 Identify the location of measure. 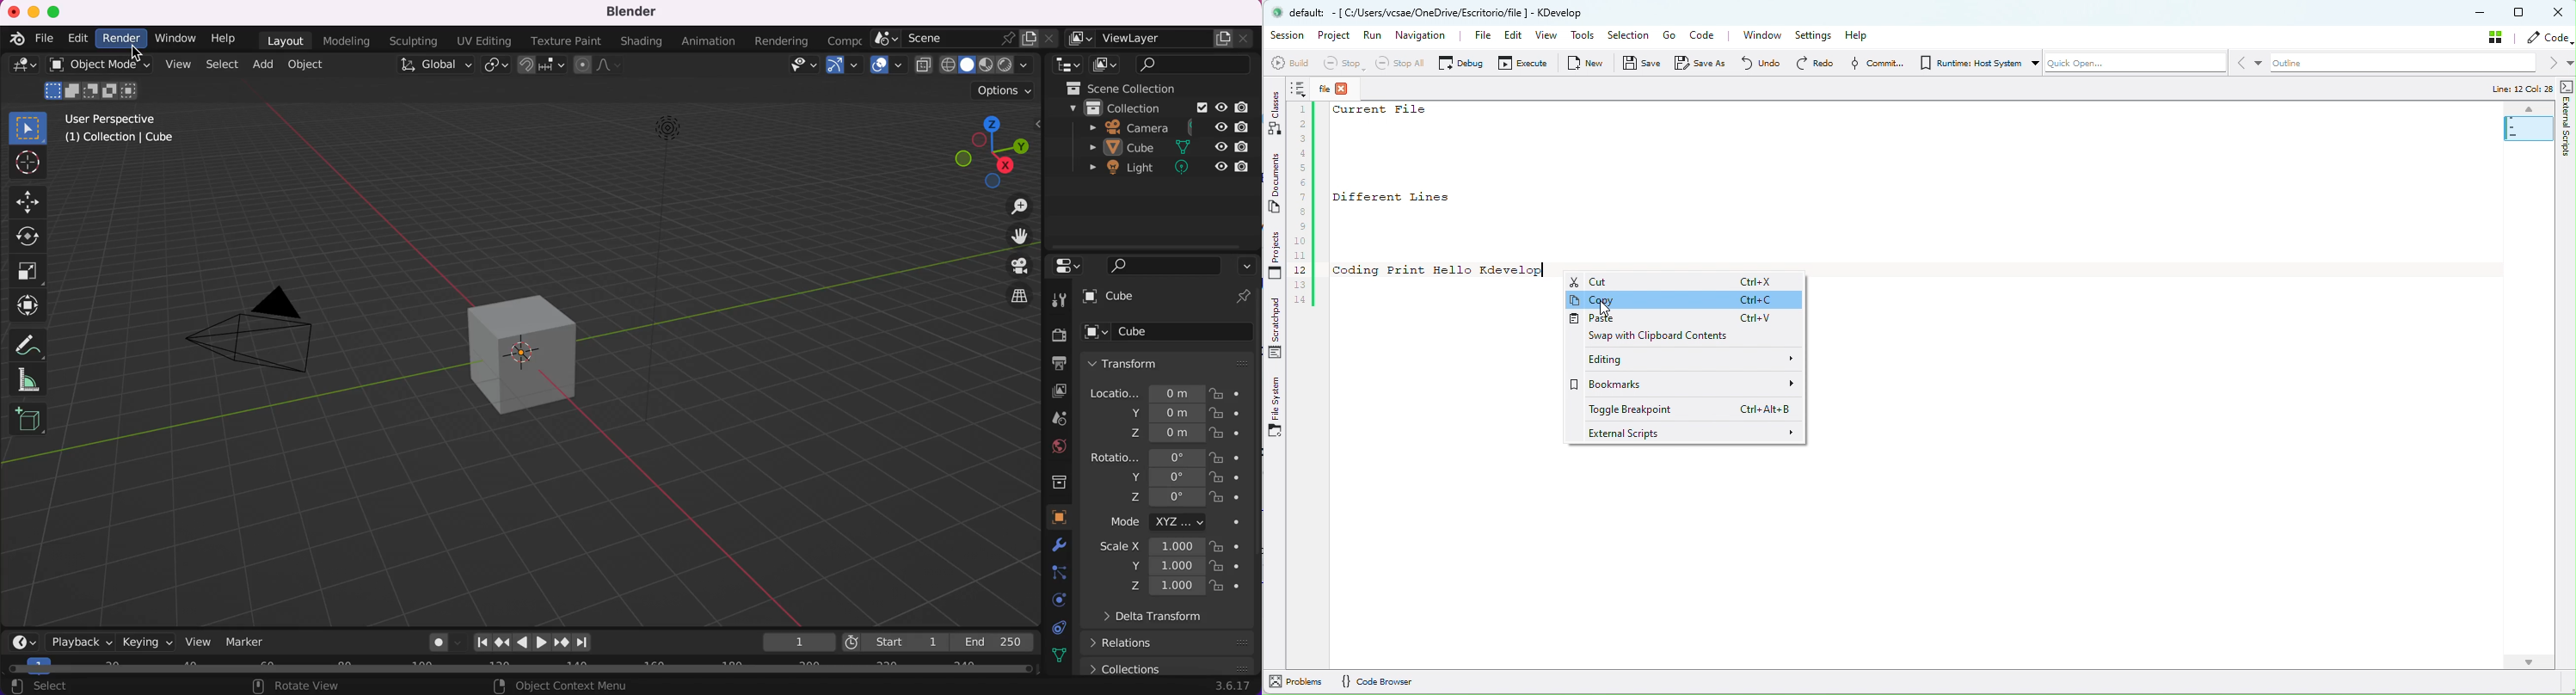
(36, 379).